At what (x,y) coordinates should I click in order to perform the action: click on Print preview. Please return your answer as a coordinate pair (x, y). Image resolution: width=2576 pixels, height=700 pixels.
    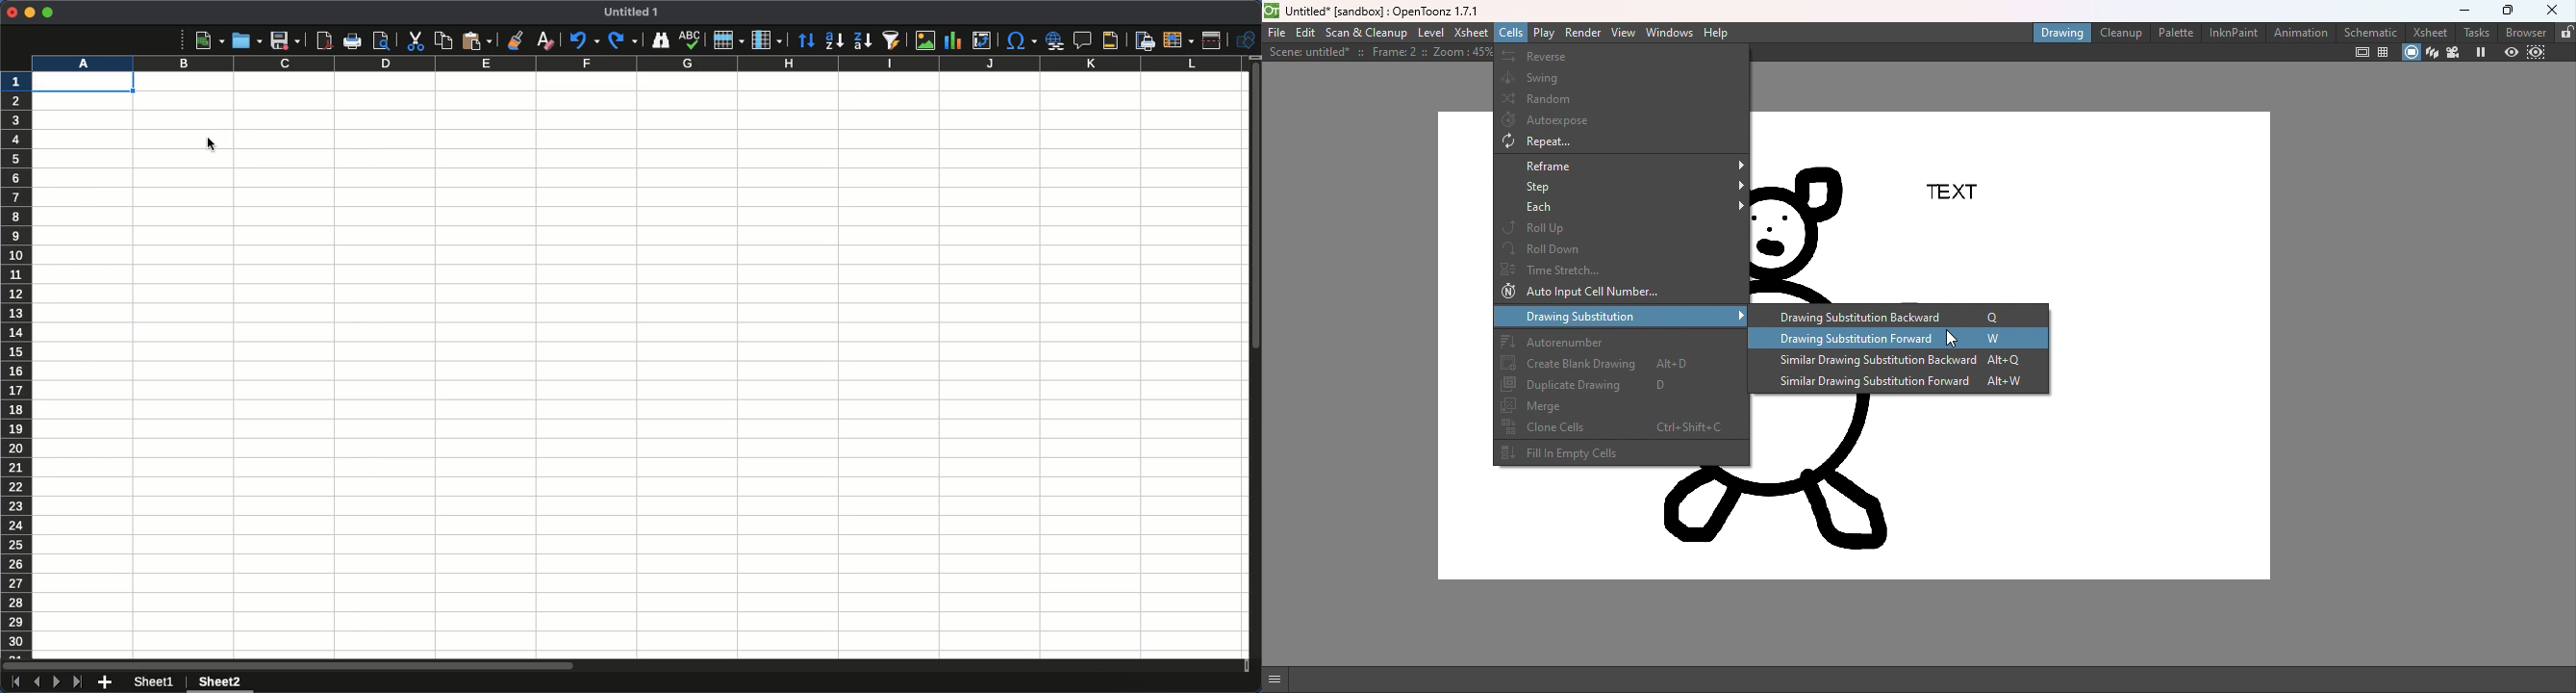
    Looking at the image, I should click on (381, 40).